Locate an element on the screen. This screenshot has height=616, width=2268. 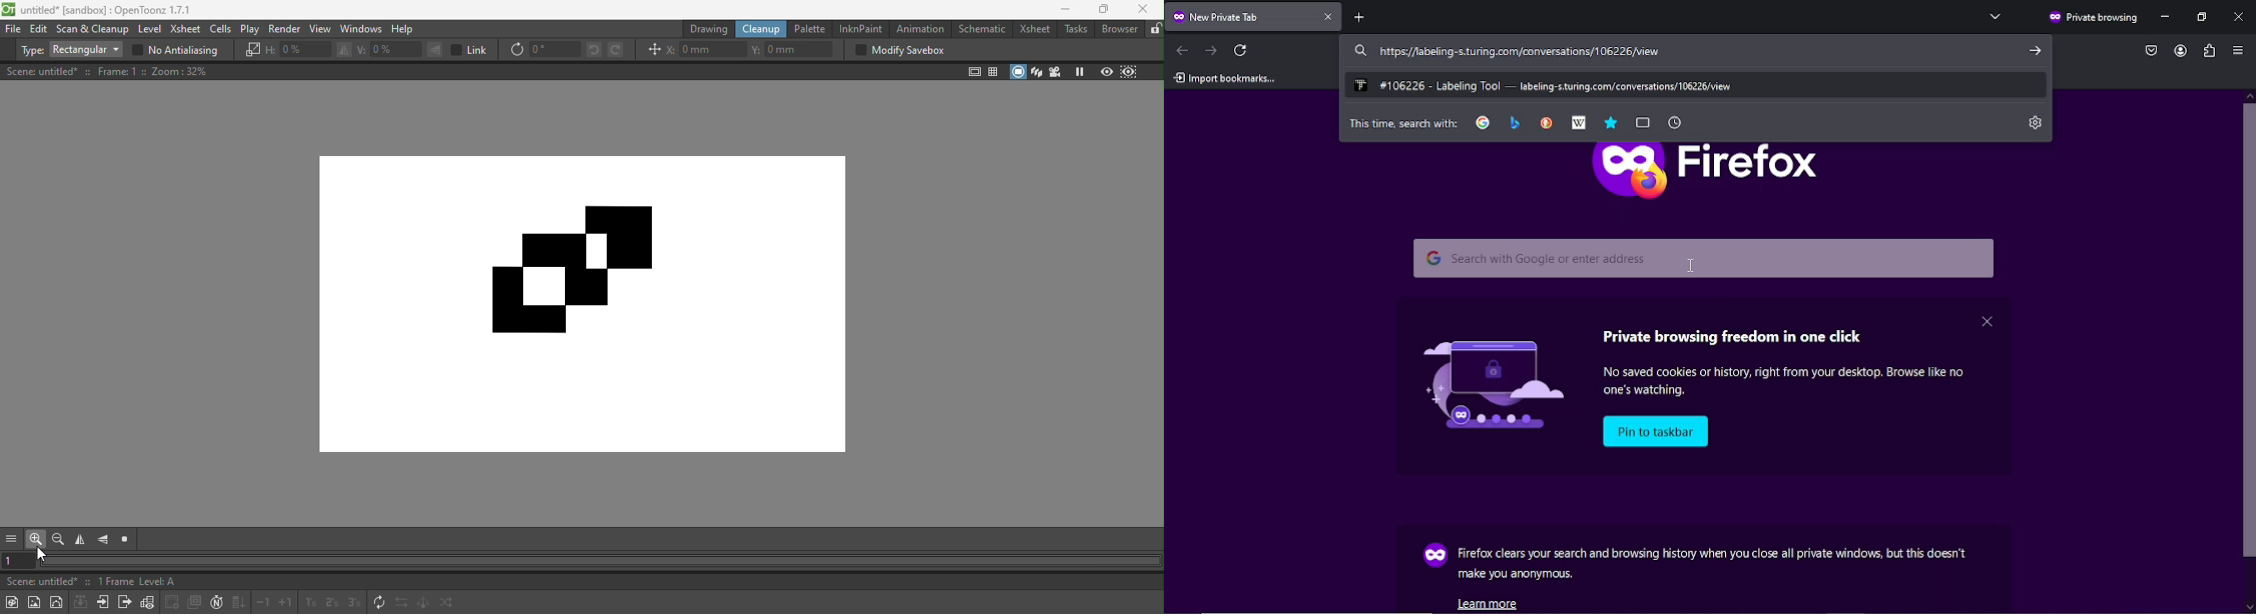
account is located at coordinates (2178, 51).